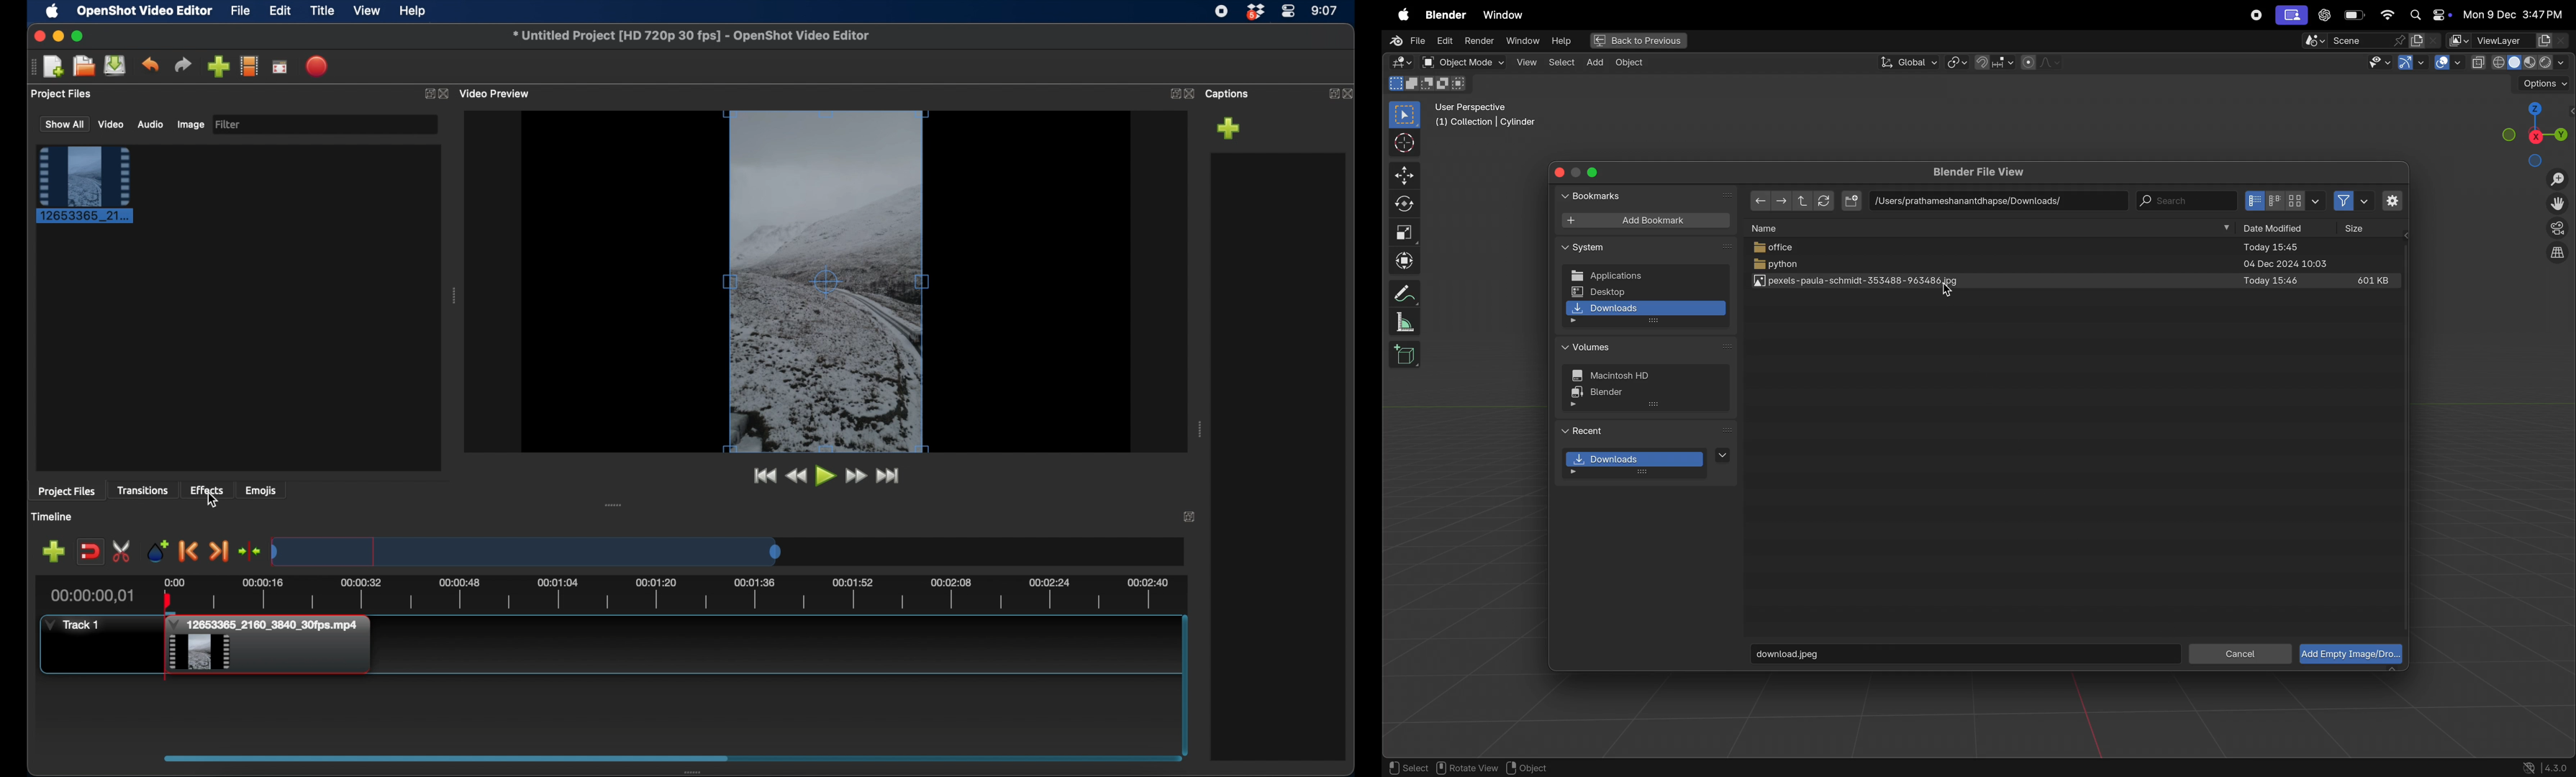  What do you see at coordinates (1561, 40) in the screenshot?
I see `help` at bounding box center [1561, 40].